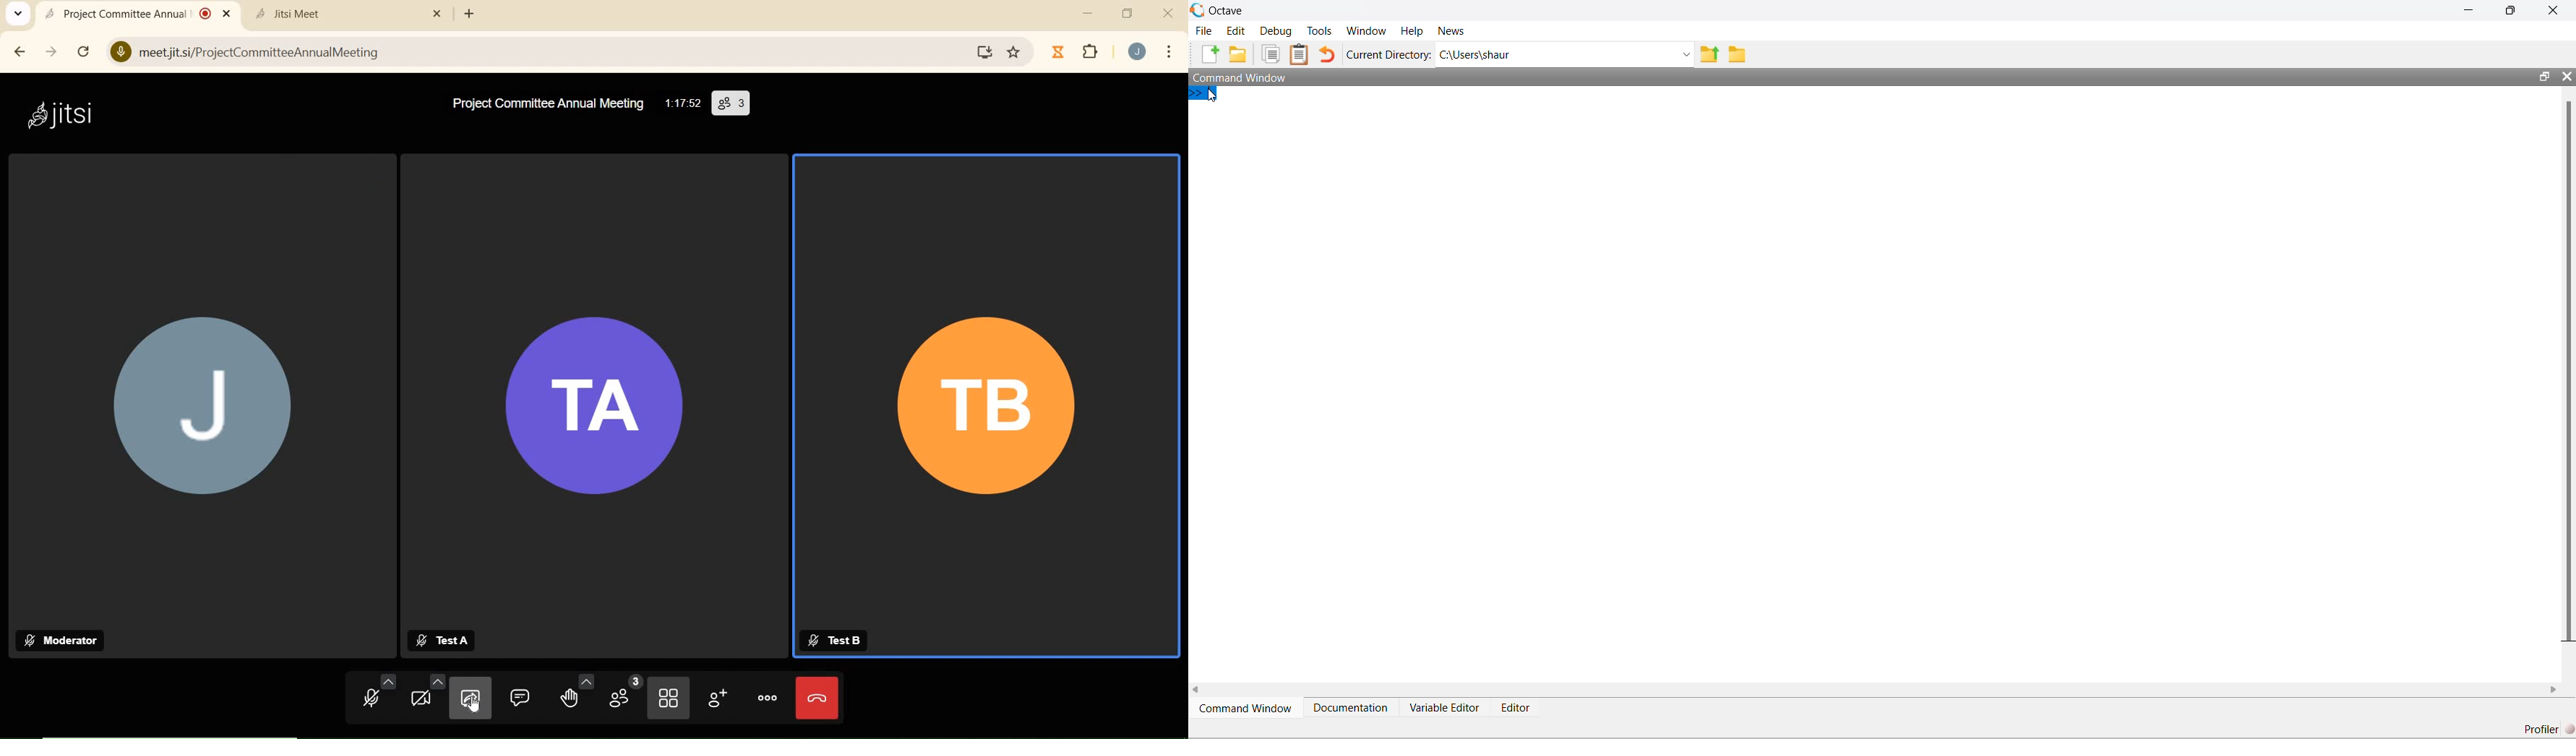  Describe the element at coordinates (426, 694) in the screenshot. I see `camera` at that location.